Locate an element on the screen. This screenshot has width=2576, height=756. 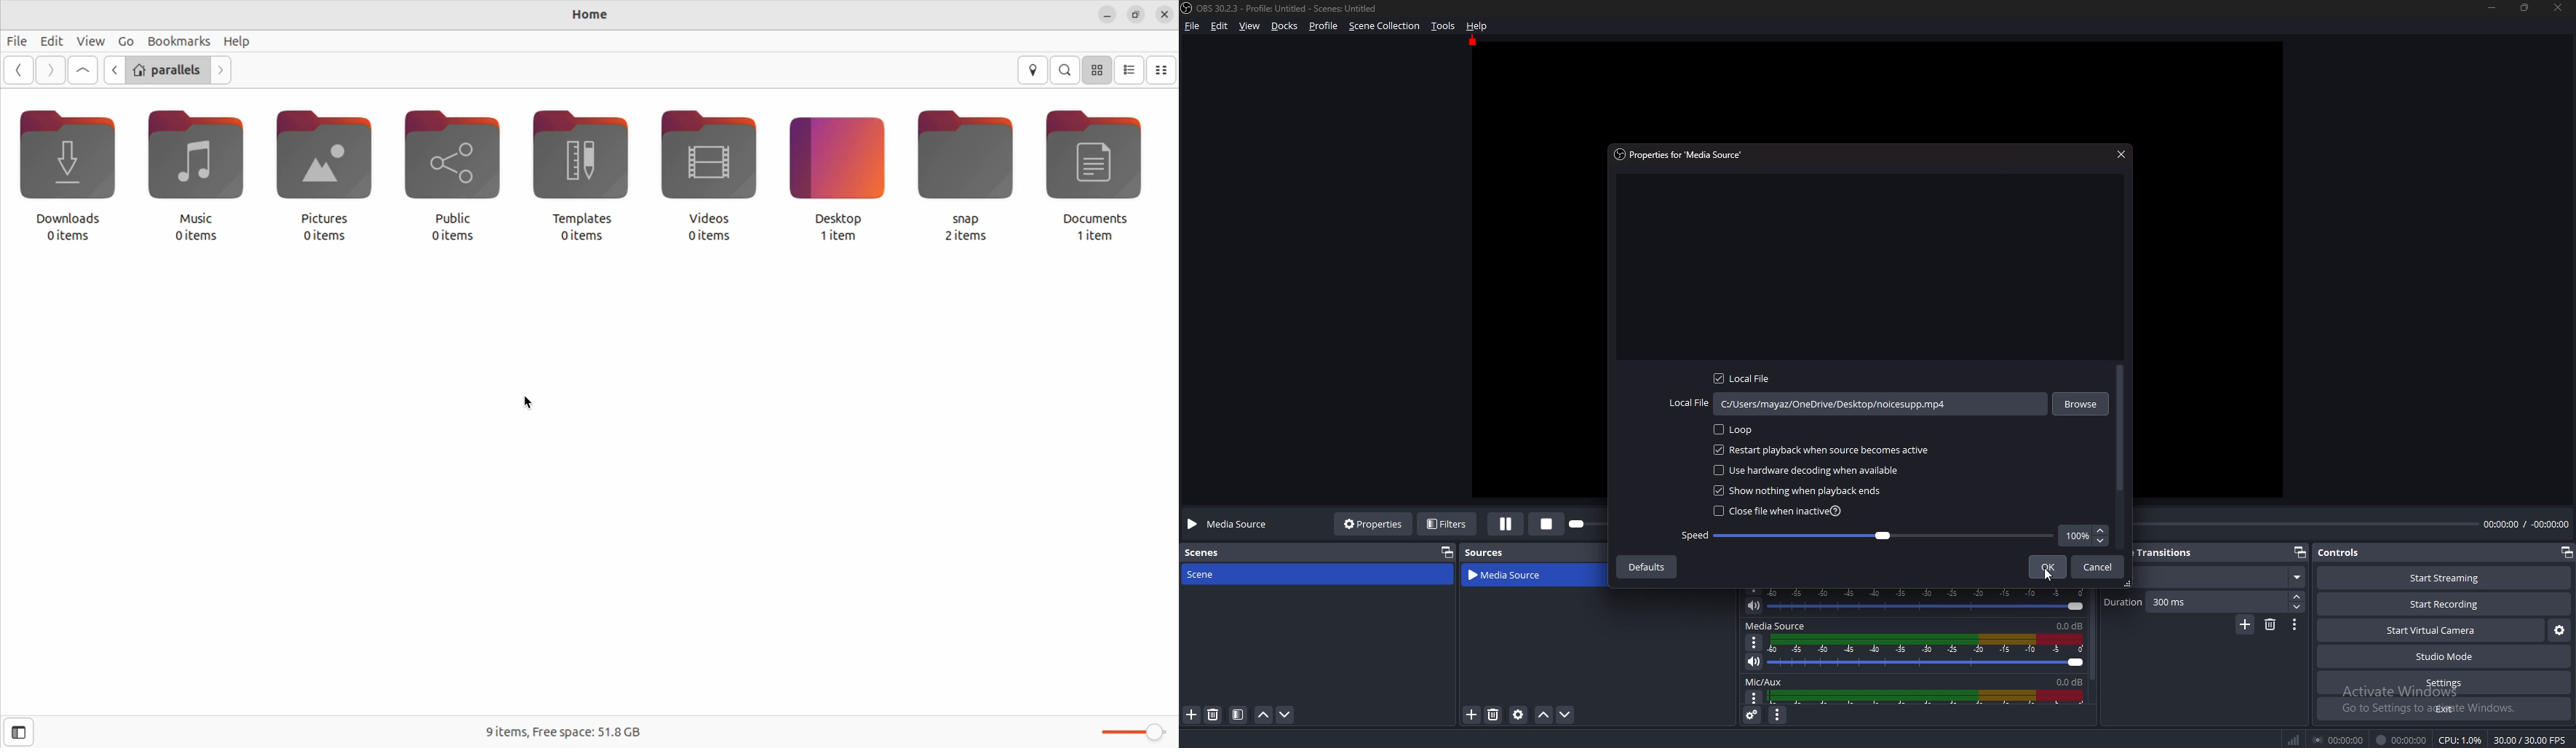
Duration is located at coordinates (2196, 602).